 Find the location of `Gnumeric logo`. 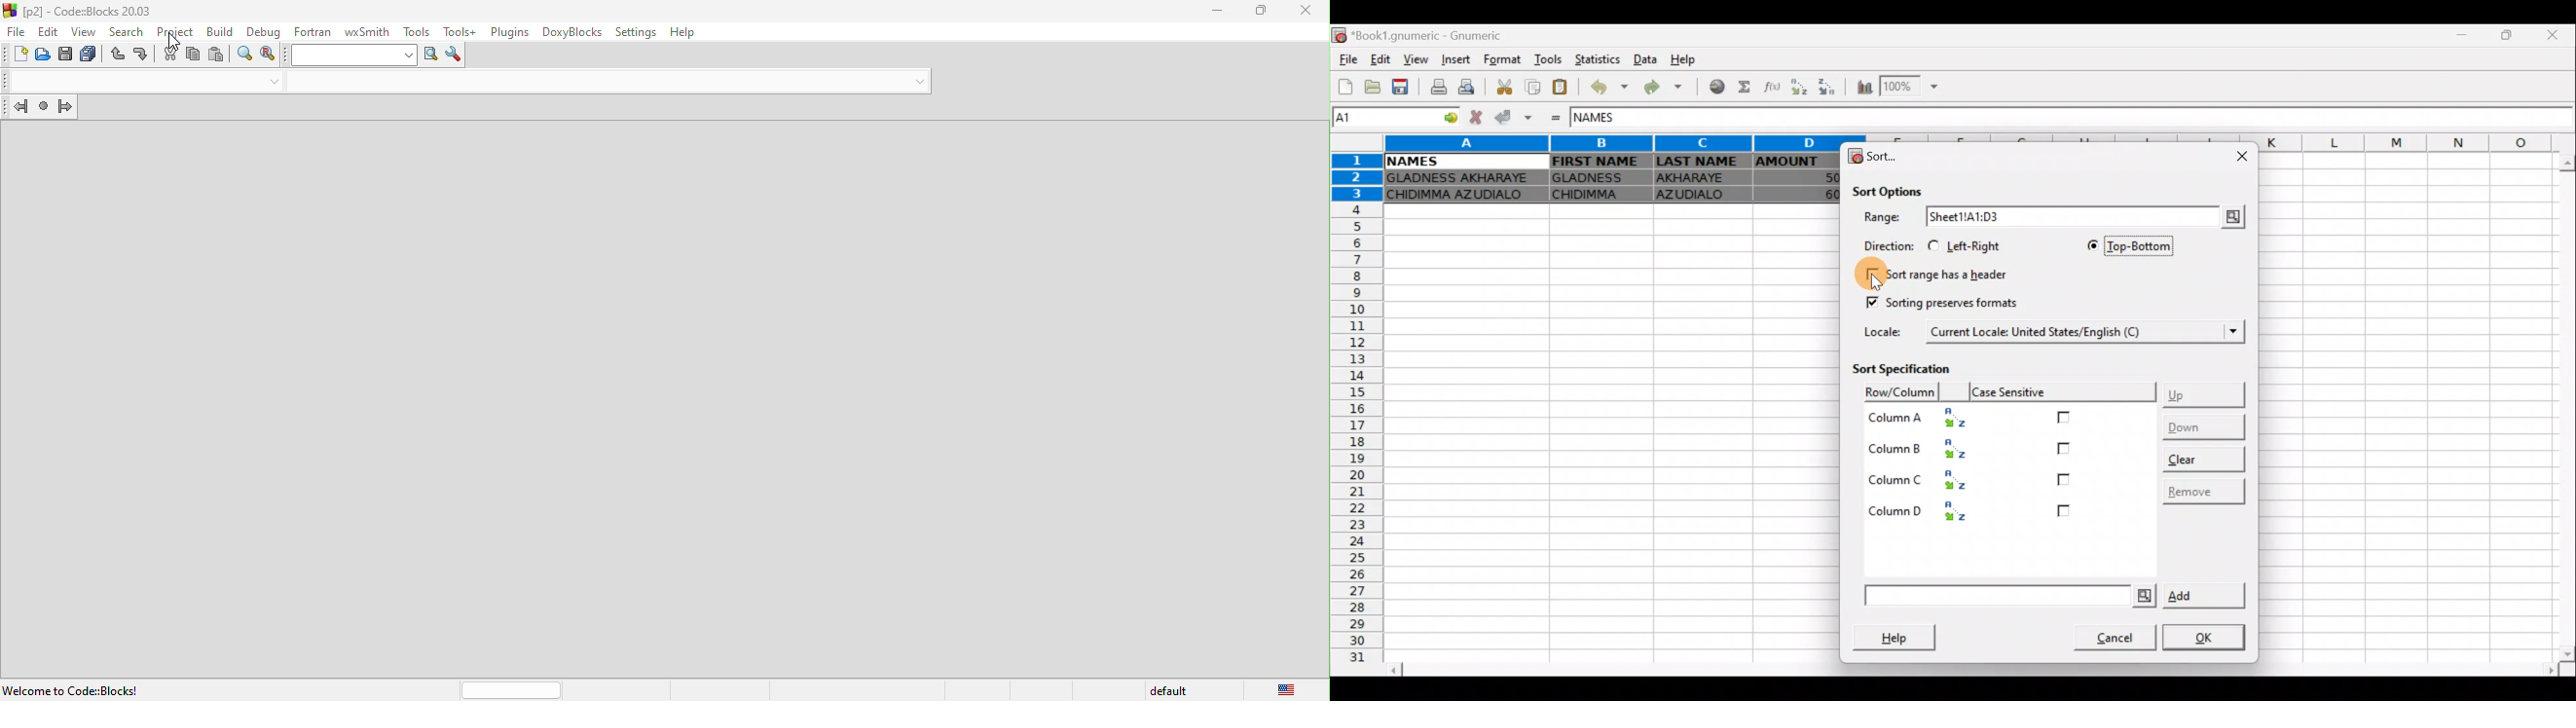

Gnumeric logo is located at coordinates (1340, 36).